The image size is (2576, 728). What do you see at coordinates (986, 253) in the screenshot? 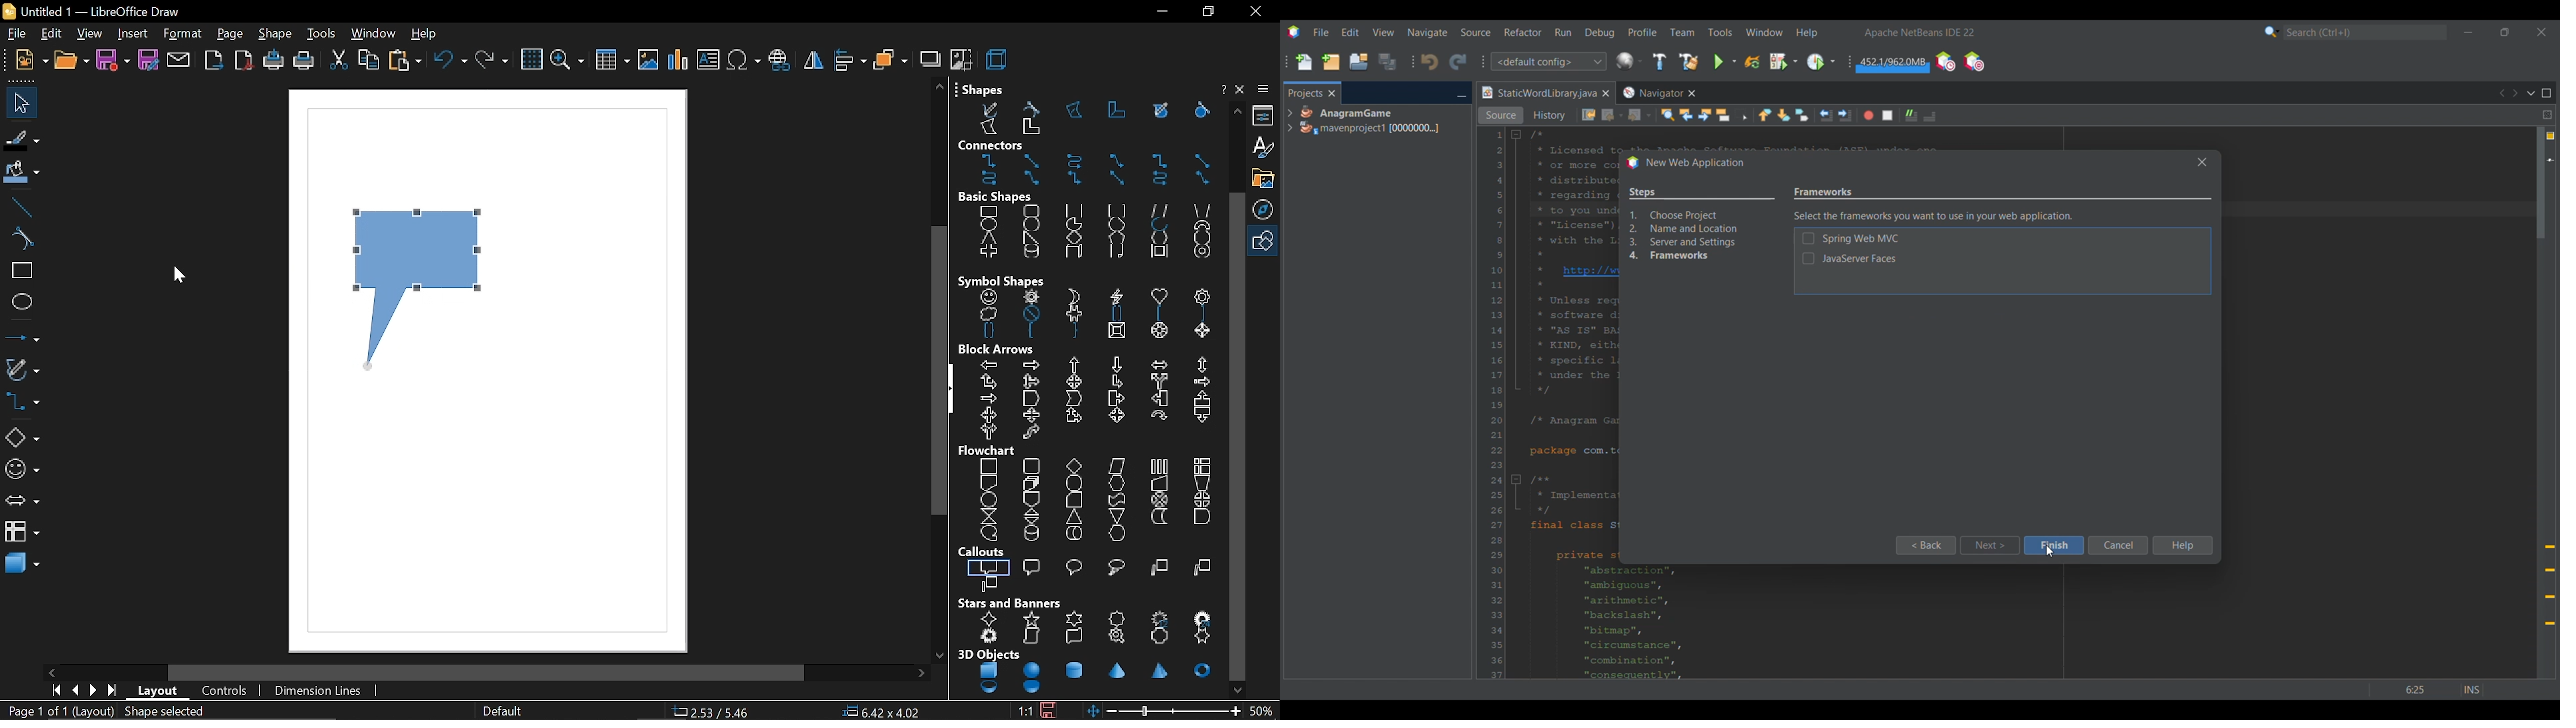
I see `cross` at bounding box center [986, 253].